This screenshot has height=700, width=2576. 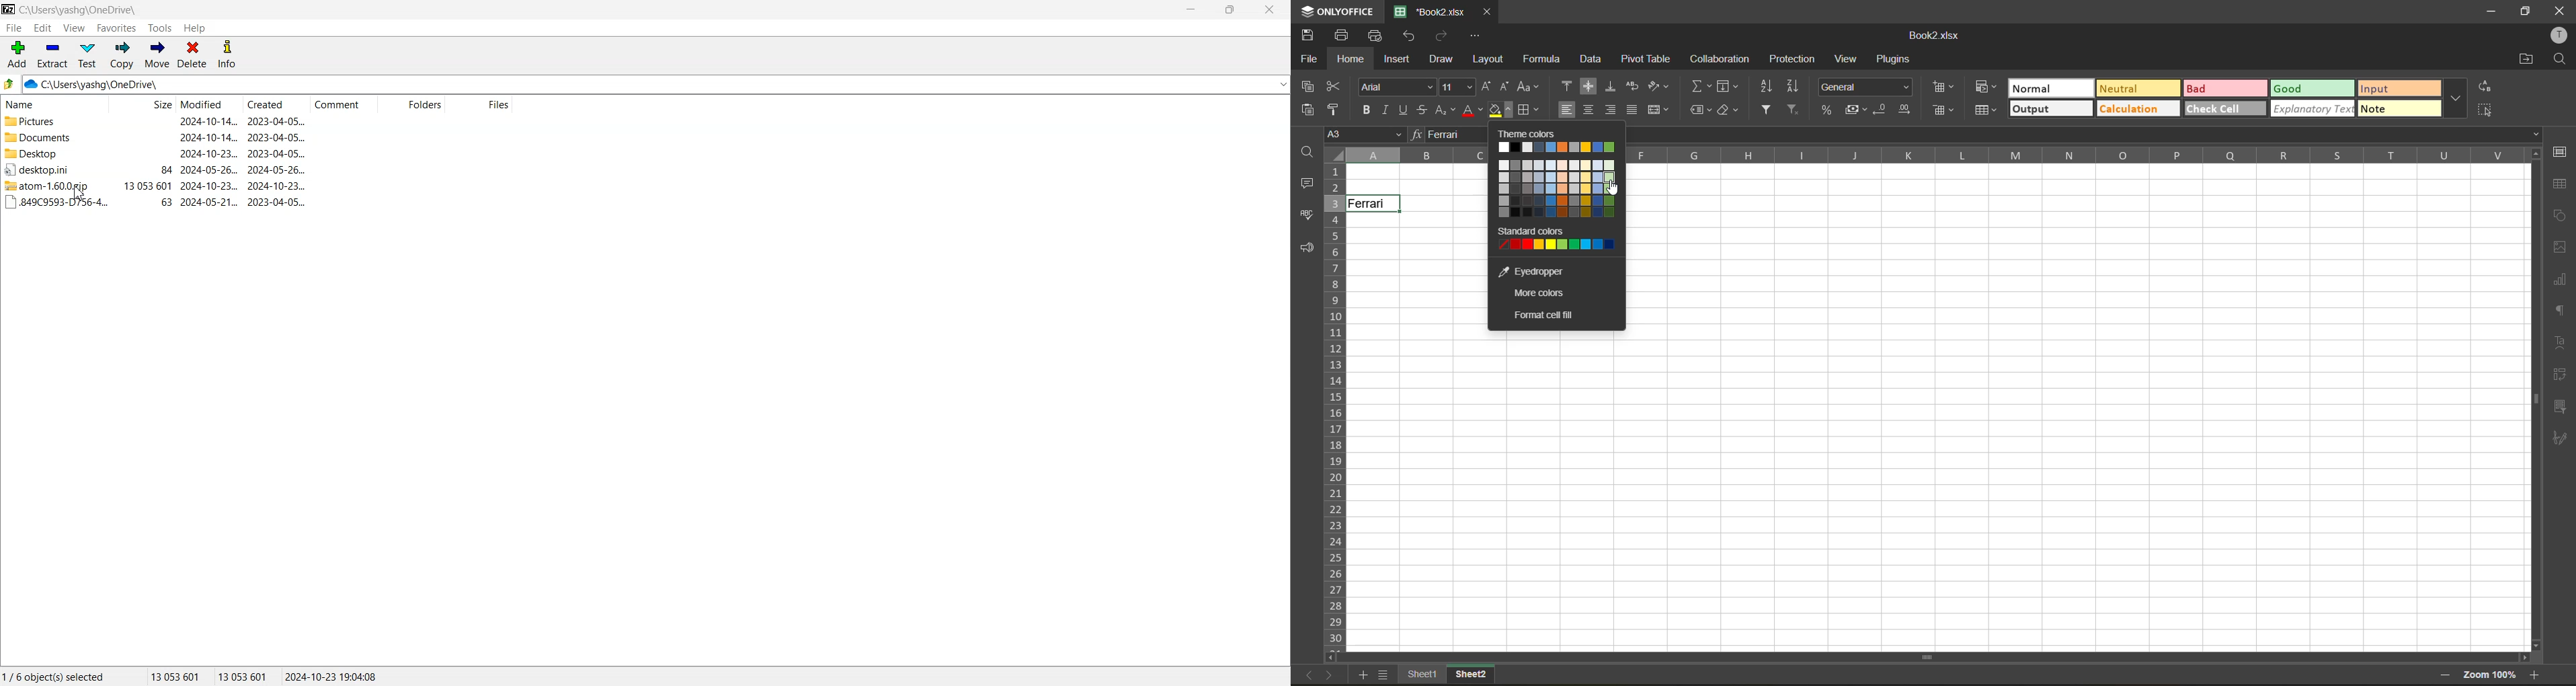 I want to click on Formula bar, so click(x=2094, y=133).